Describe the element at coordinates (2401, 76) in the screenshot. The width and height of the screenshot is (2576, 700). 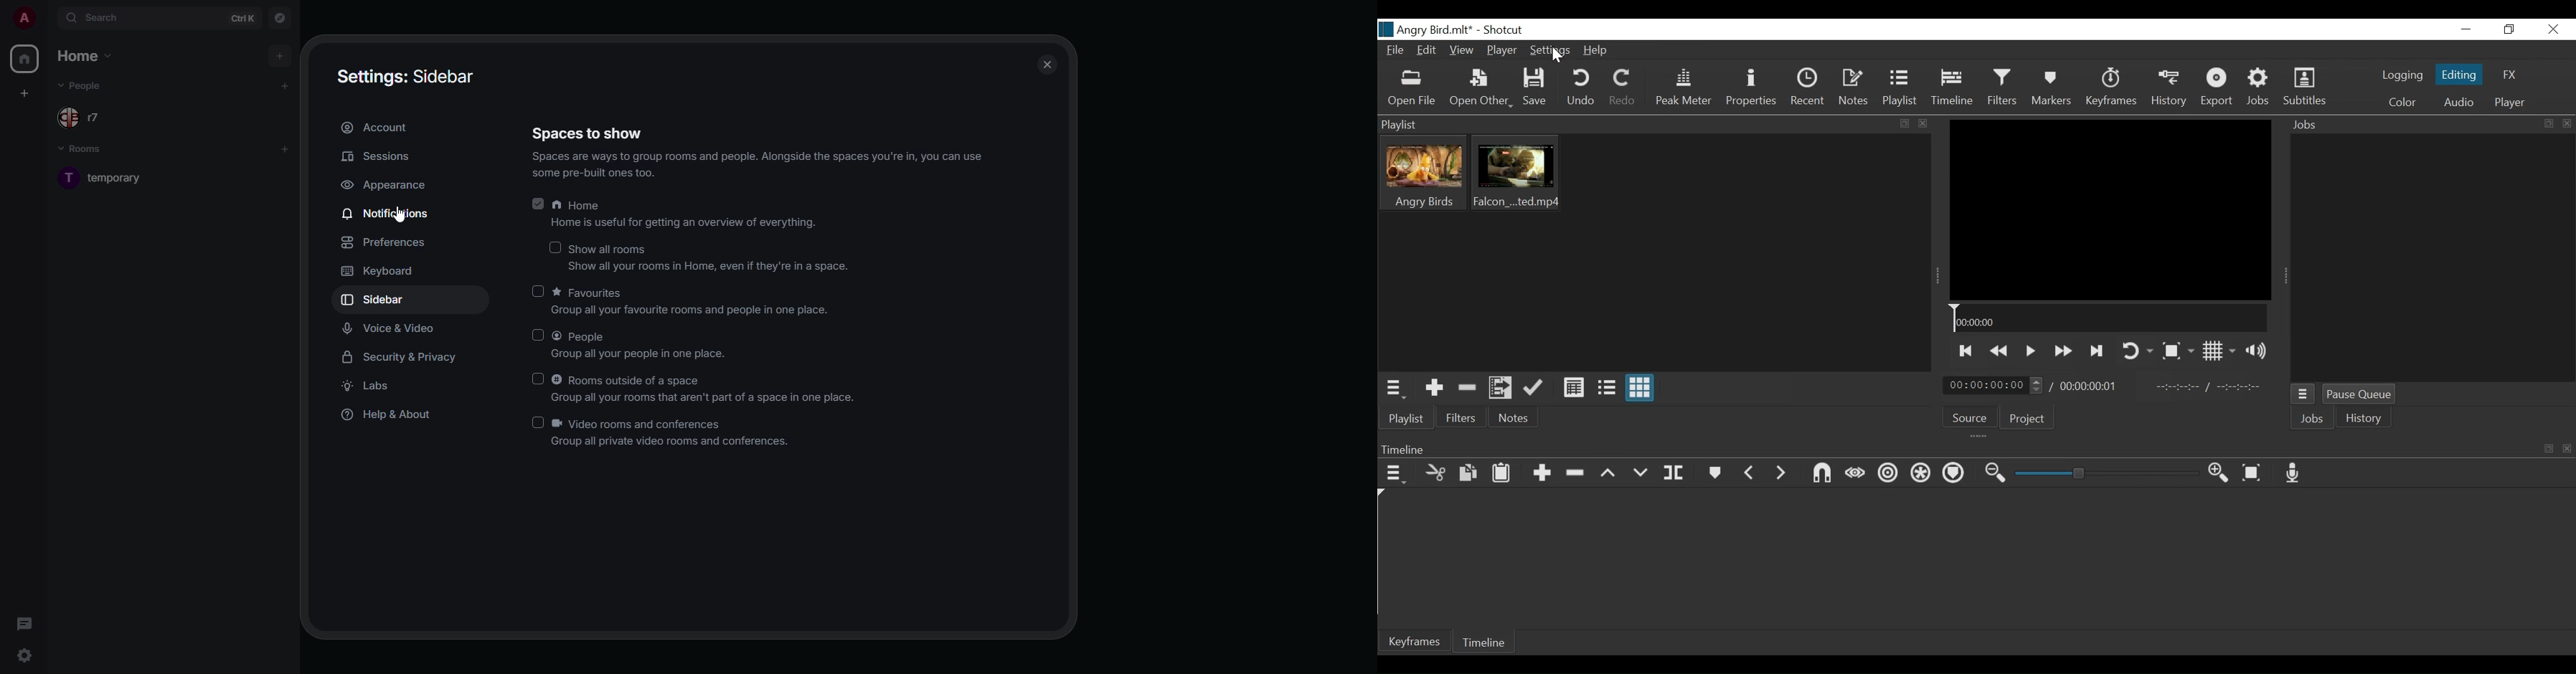
I see `logging` at that location.